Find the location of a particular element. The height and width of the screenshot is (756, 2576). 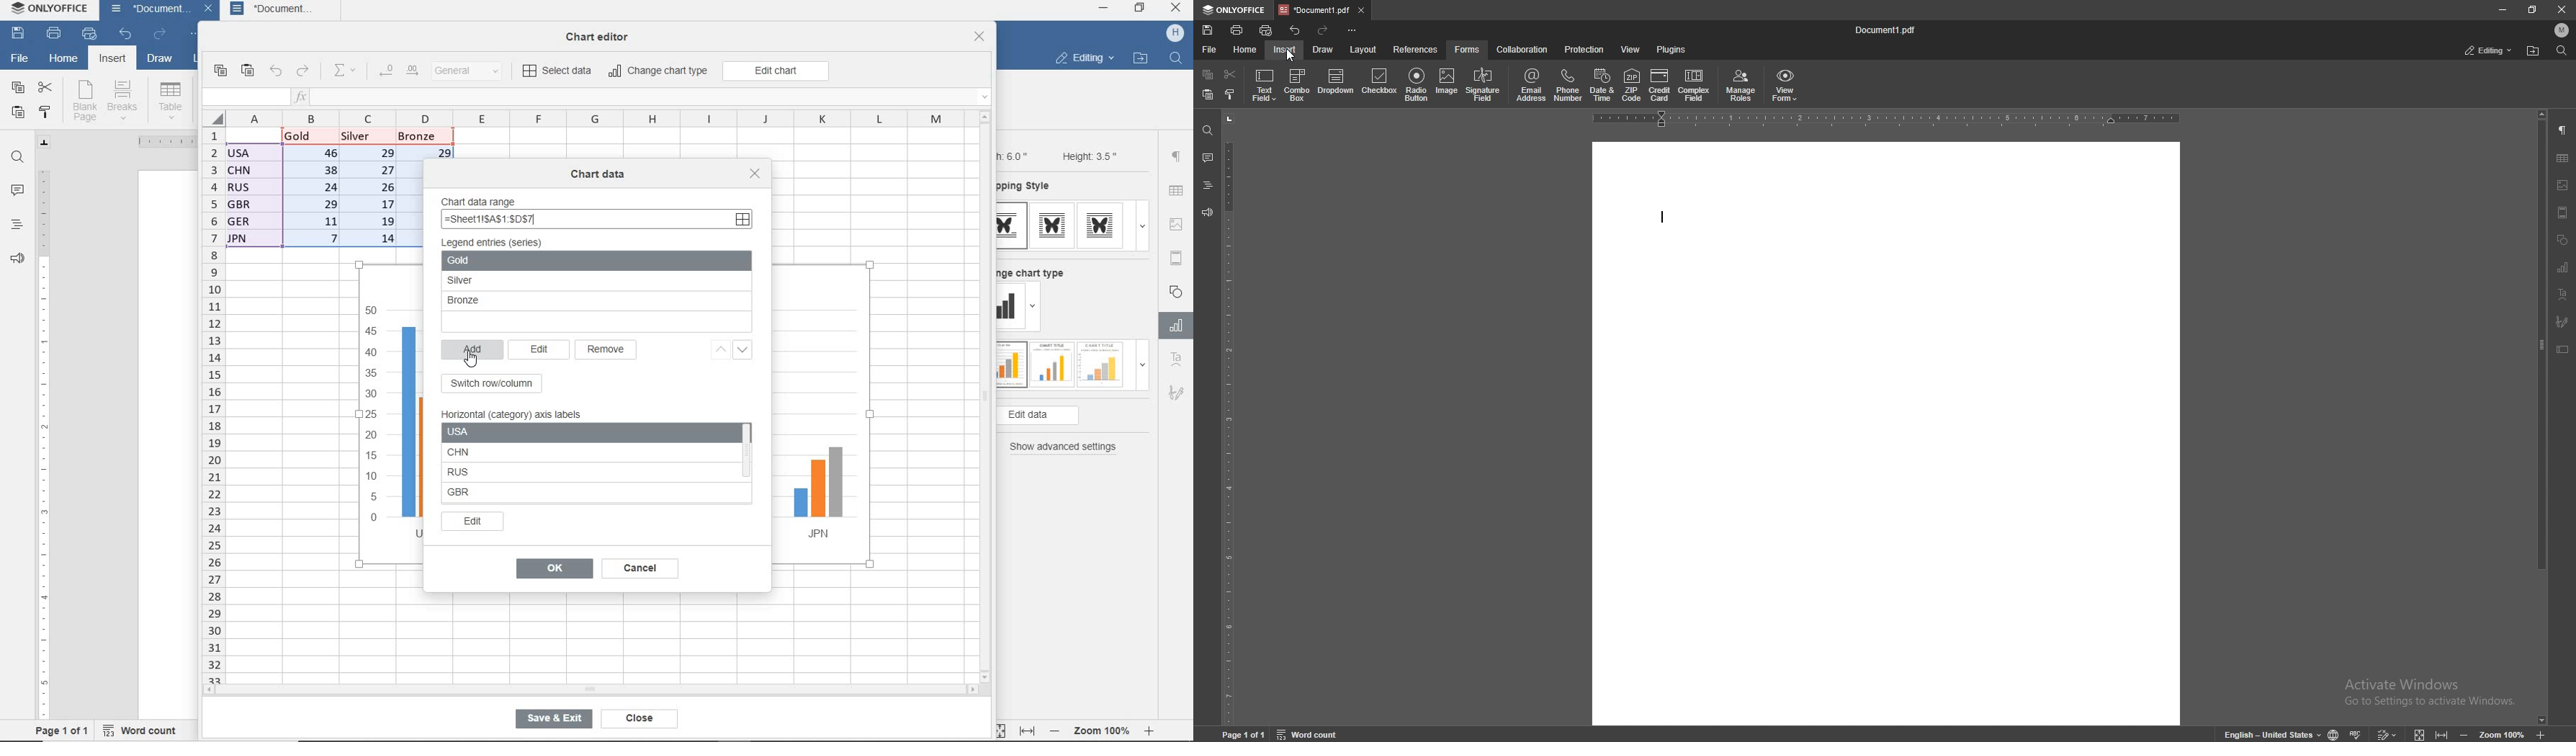

scroll bar is located at coordinates (2542, 418).